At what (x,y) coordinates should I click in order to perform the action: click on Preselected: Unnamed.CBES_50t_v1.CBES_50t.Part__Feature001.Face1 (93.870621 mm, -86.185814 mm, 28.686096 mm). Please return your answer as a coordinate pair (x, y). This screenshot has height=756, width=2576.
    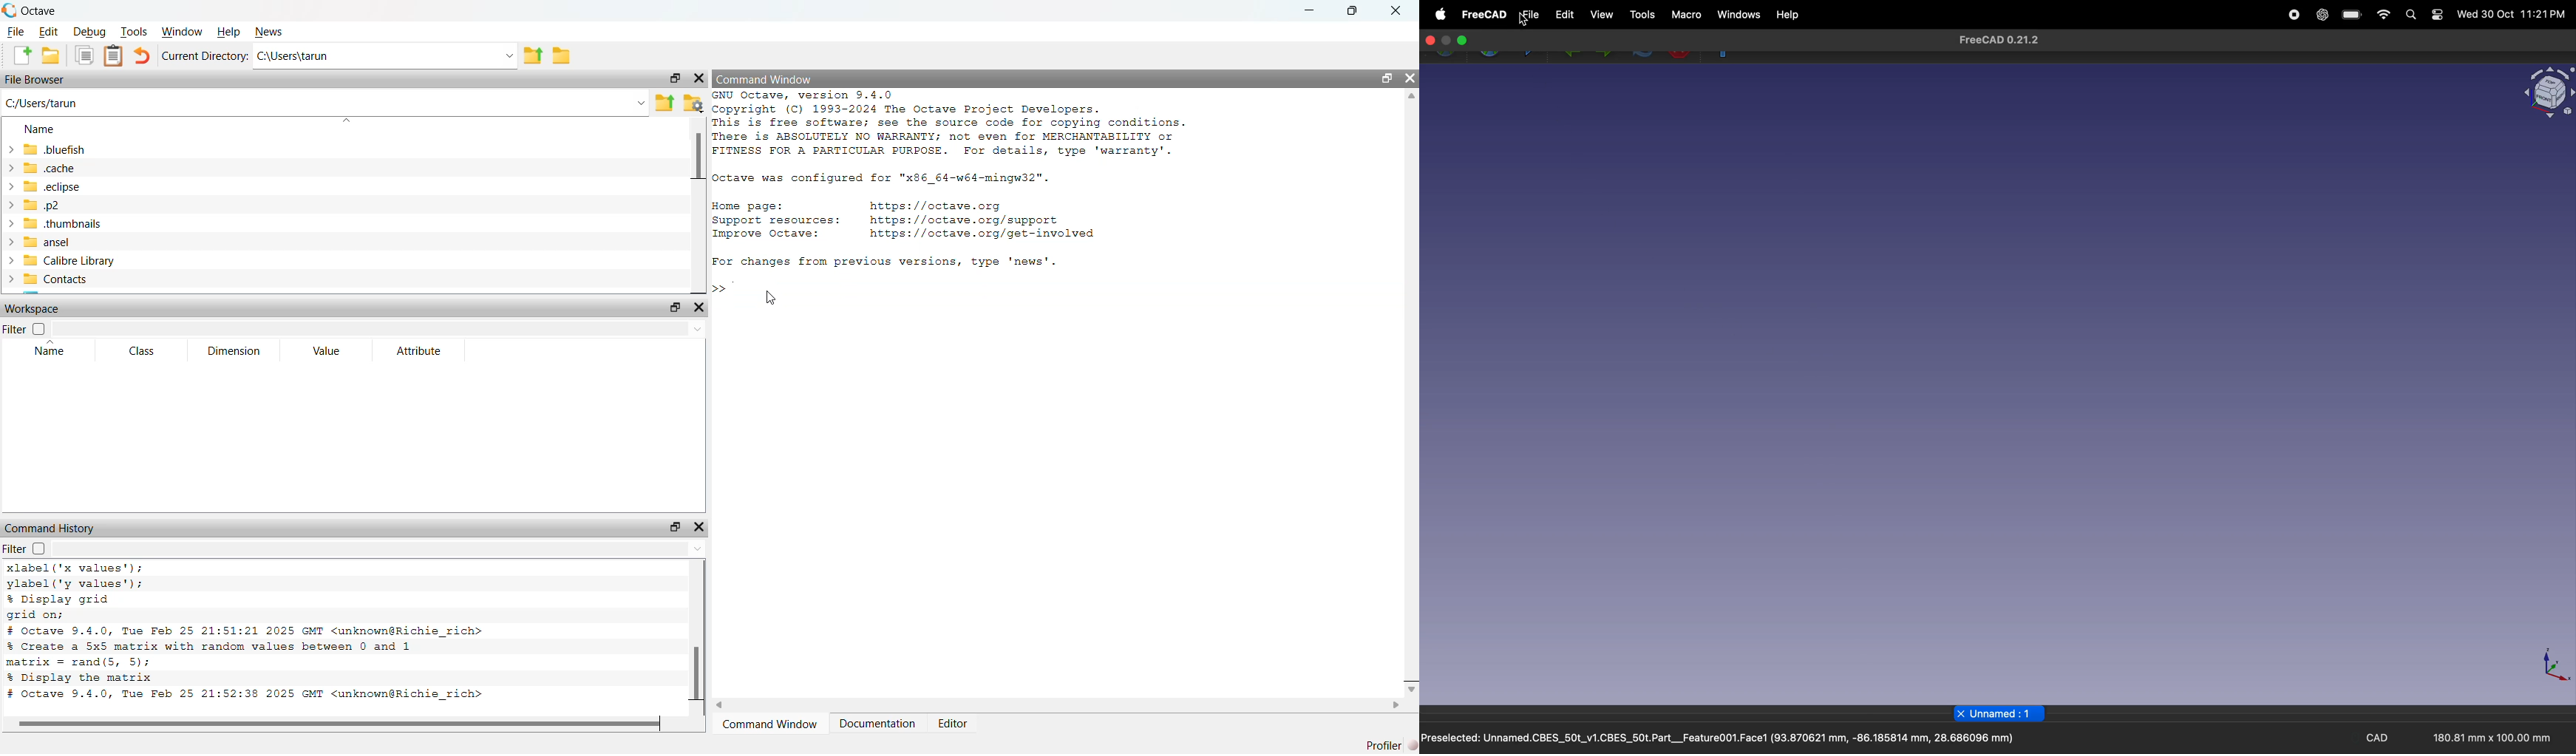
    Looking at the image, I should click on (1719, 739).